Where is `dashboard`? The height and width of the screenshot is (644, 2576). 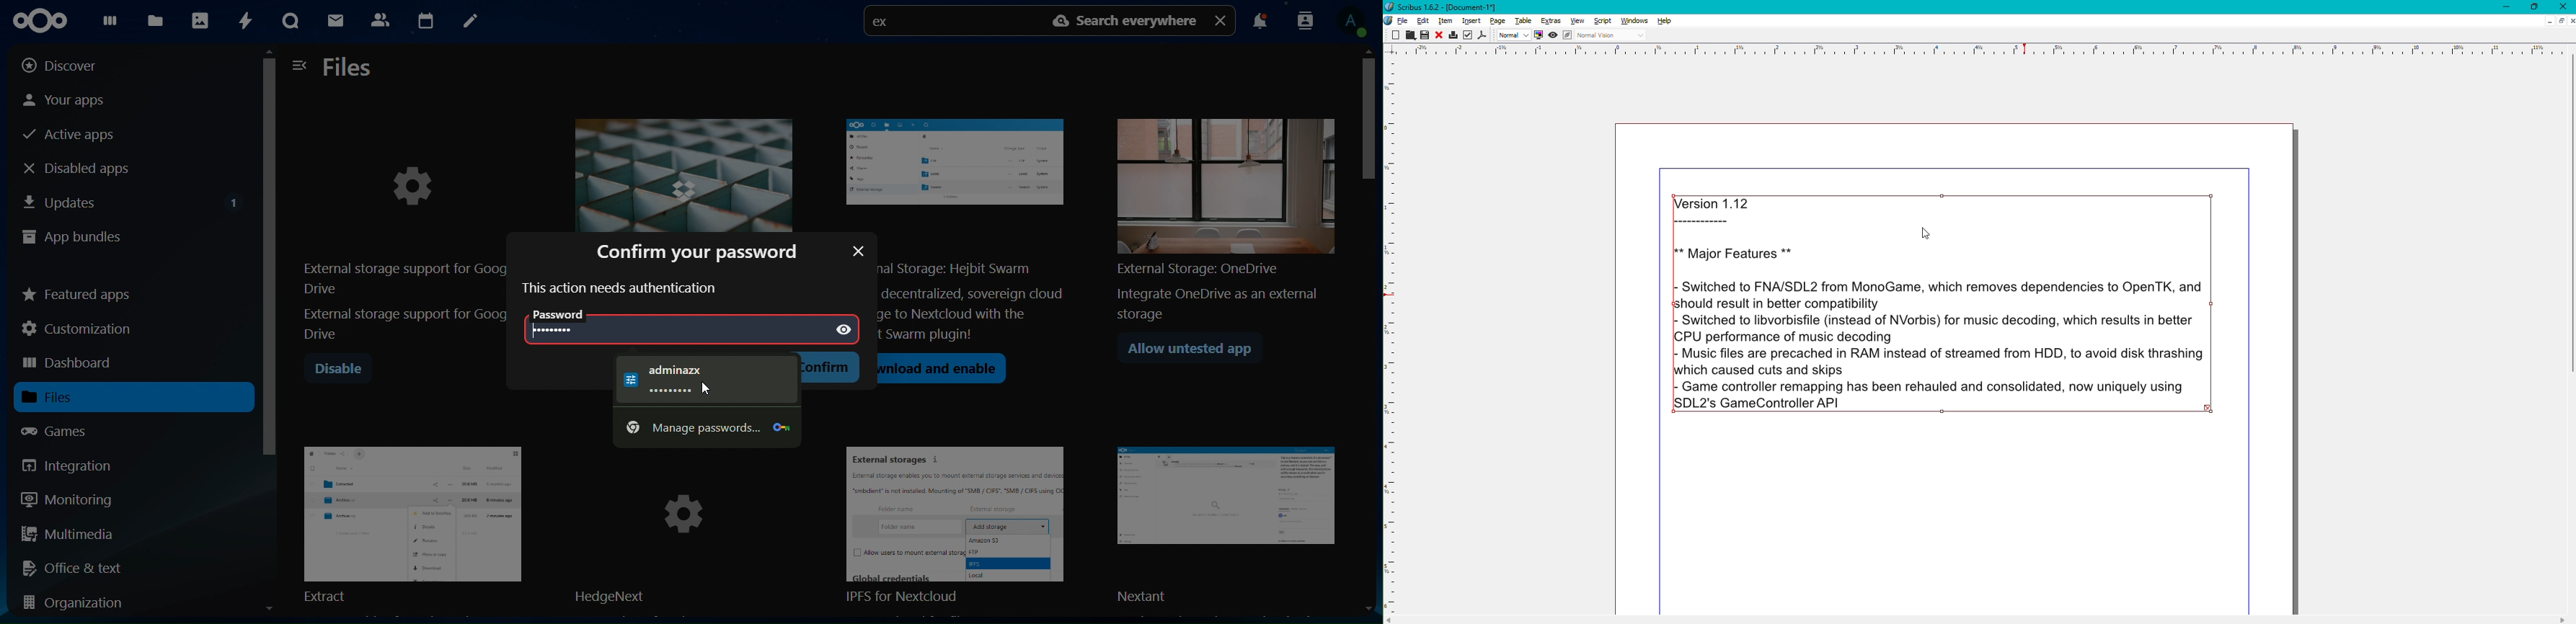
dashboard is located at coordinates (70, 364).